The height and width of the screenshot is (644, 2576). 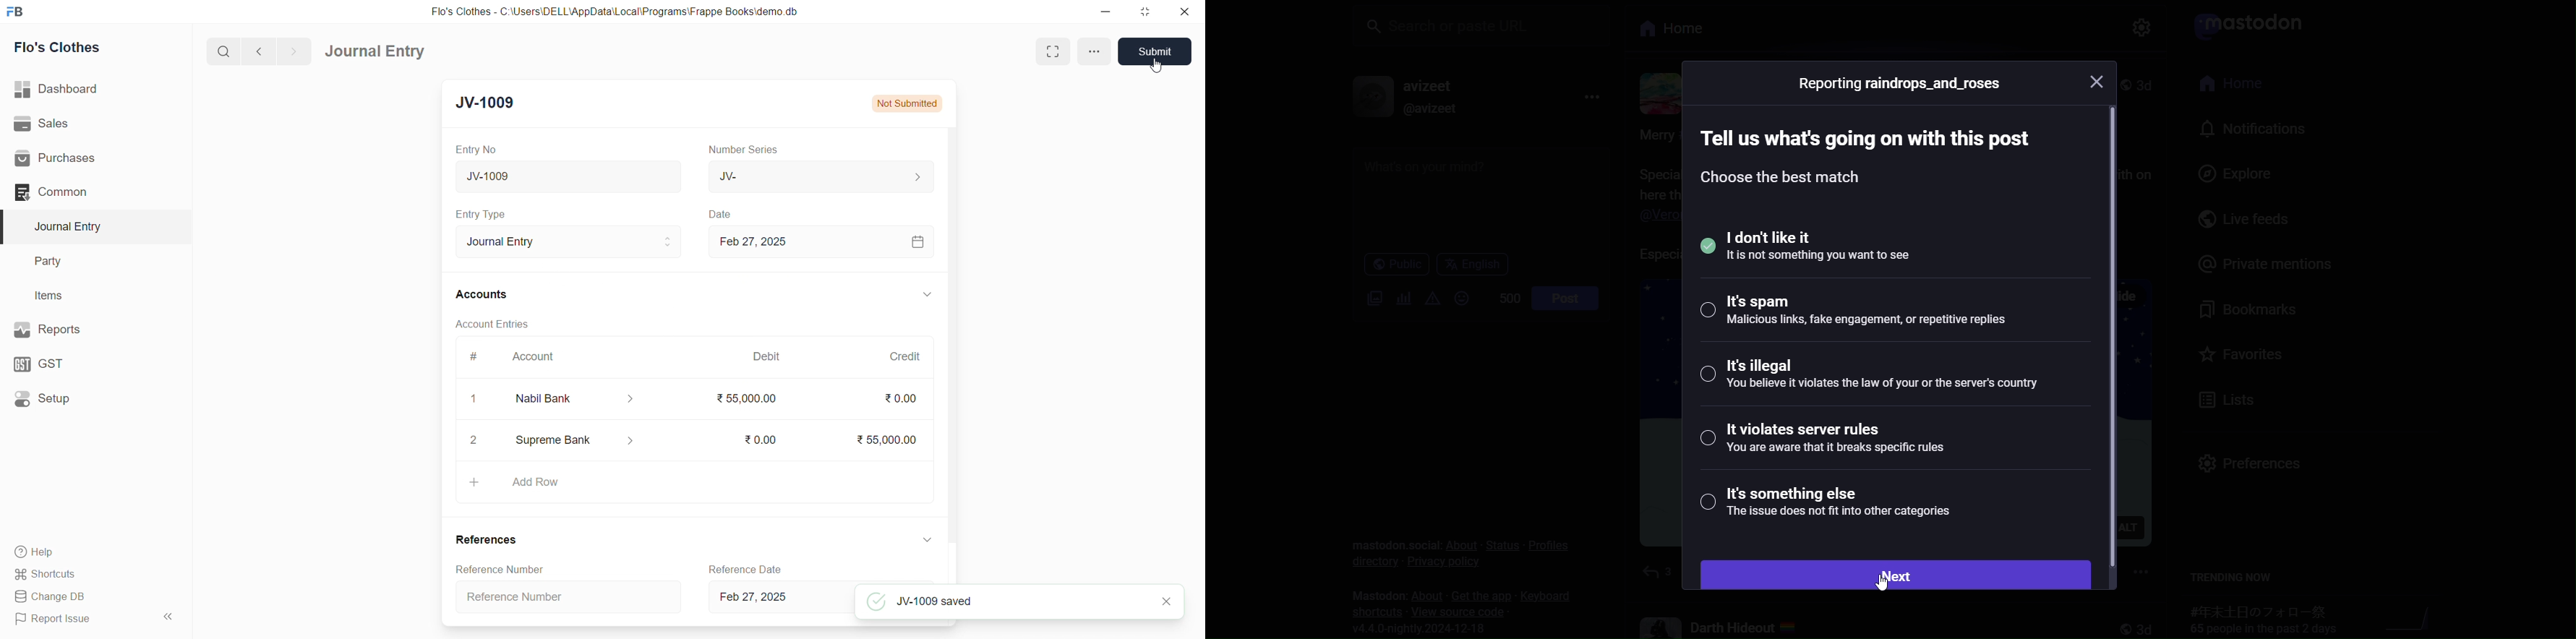 What do you see at coordinates (76, 575) in the screenshot?
I see `Shortcuts` at bounding box center [76, 575].